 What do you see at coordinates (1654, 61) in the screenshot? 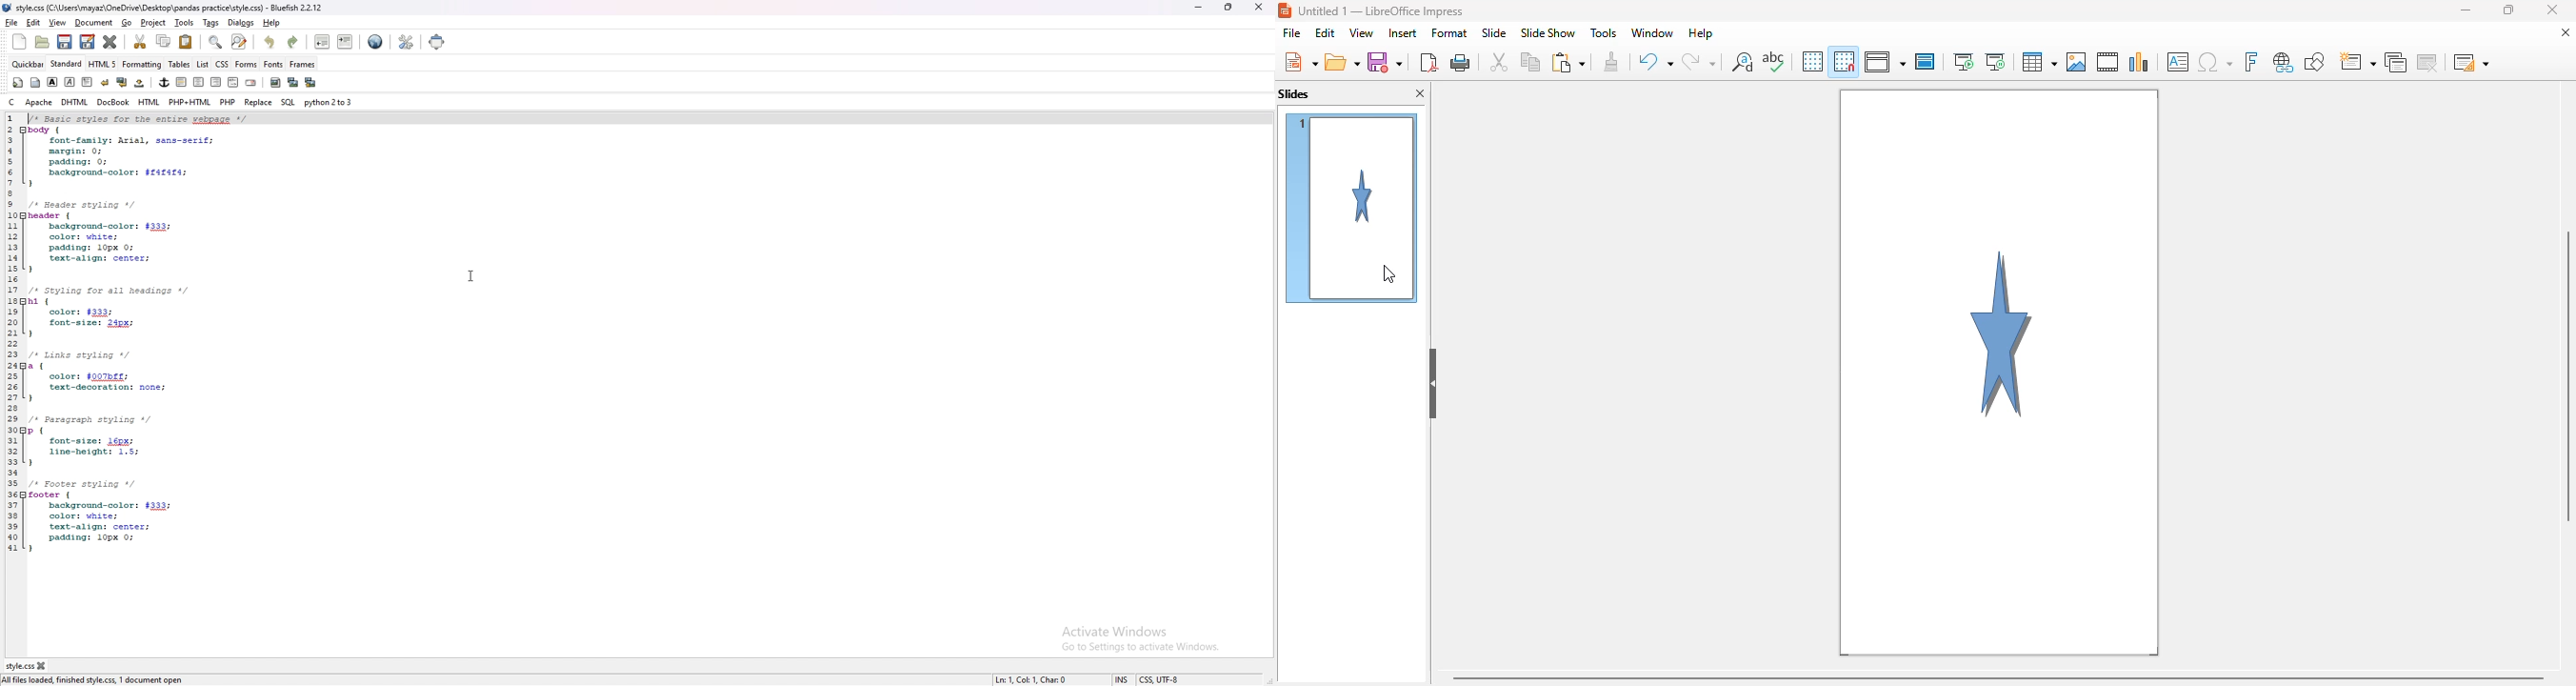
I see `undo` at bounding box center [1654, 61].